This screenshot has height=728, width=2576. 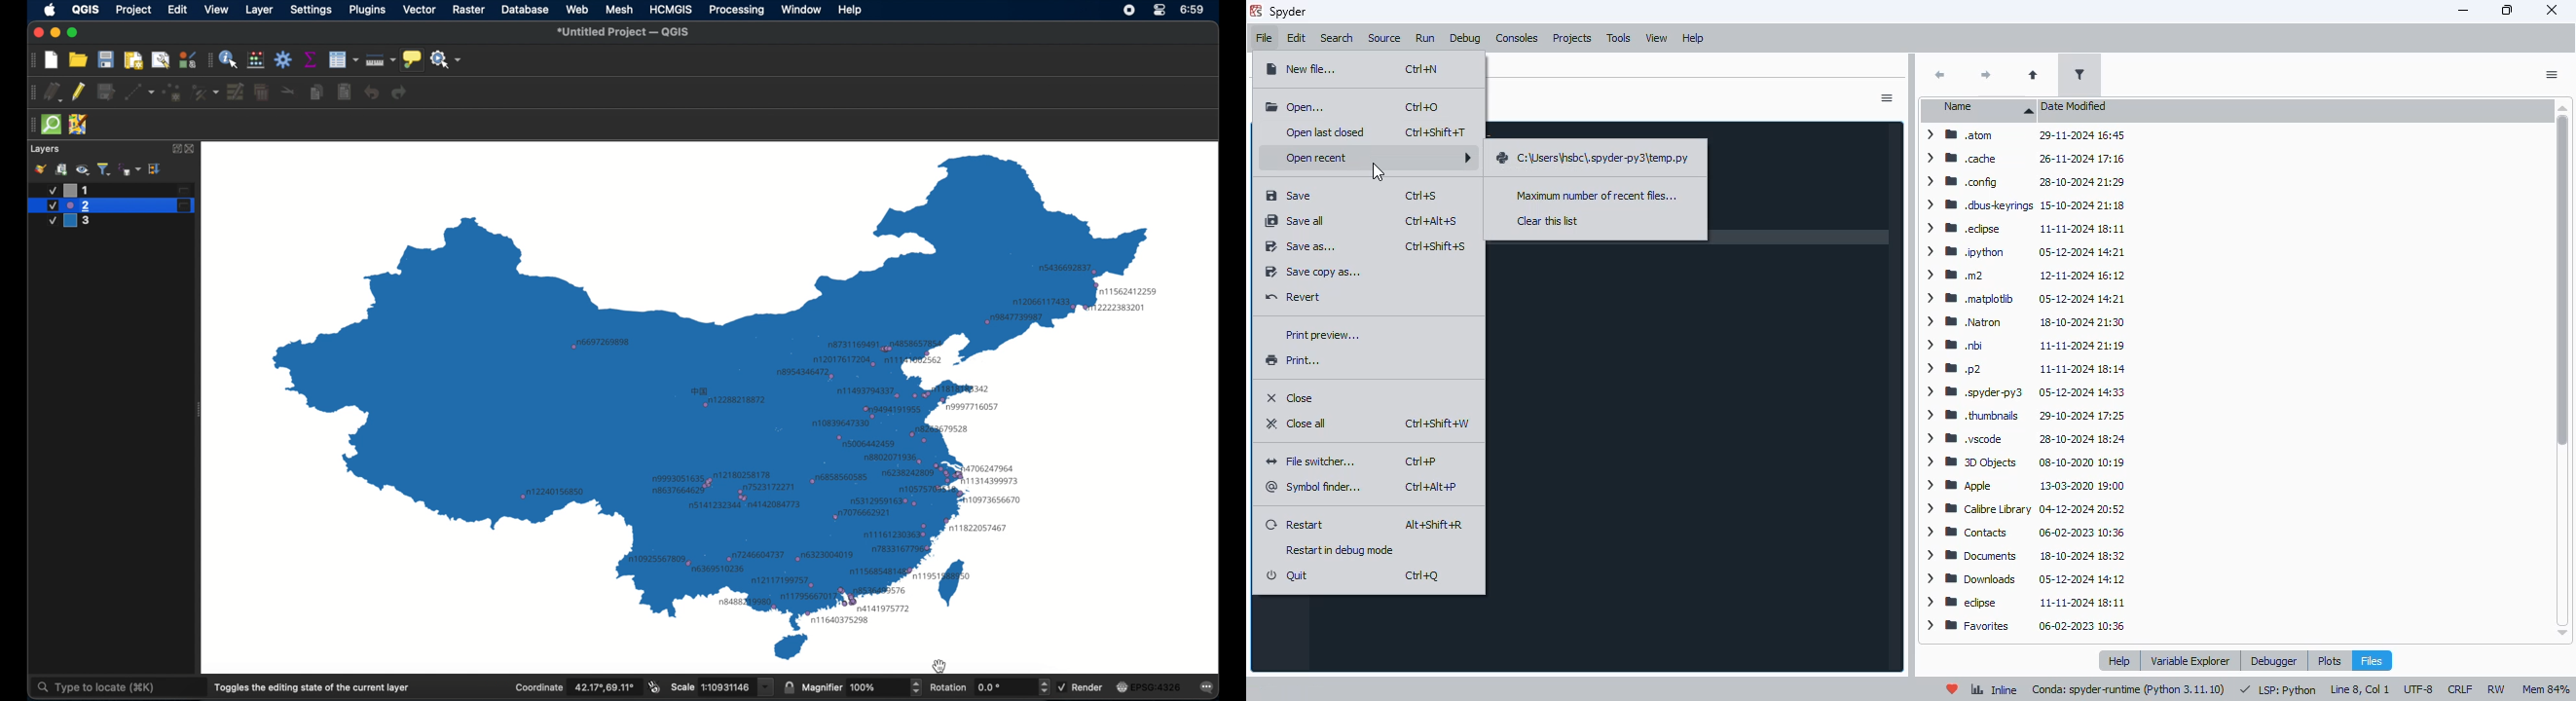 What do you see at coordinates (31, 125) in the screenshot?
I see `drag handle` at bounding box center [31, 125].